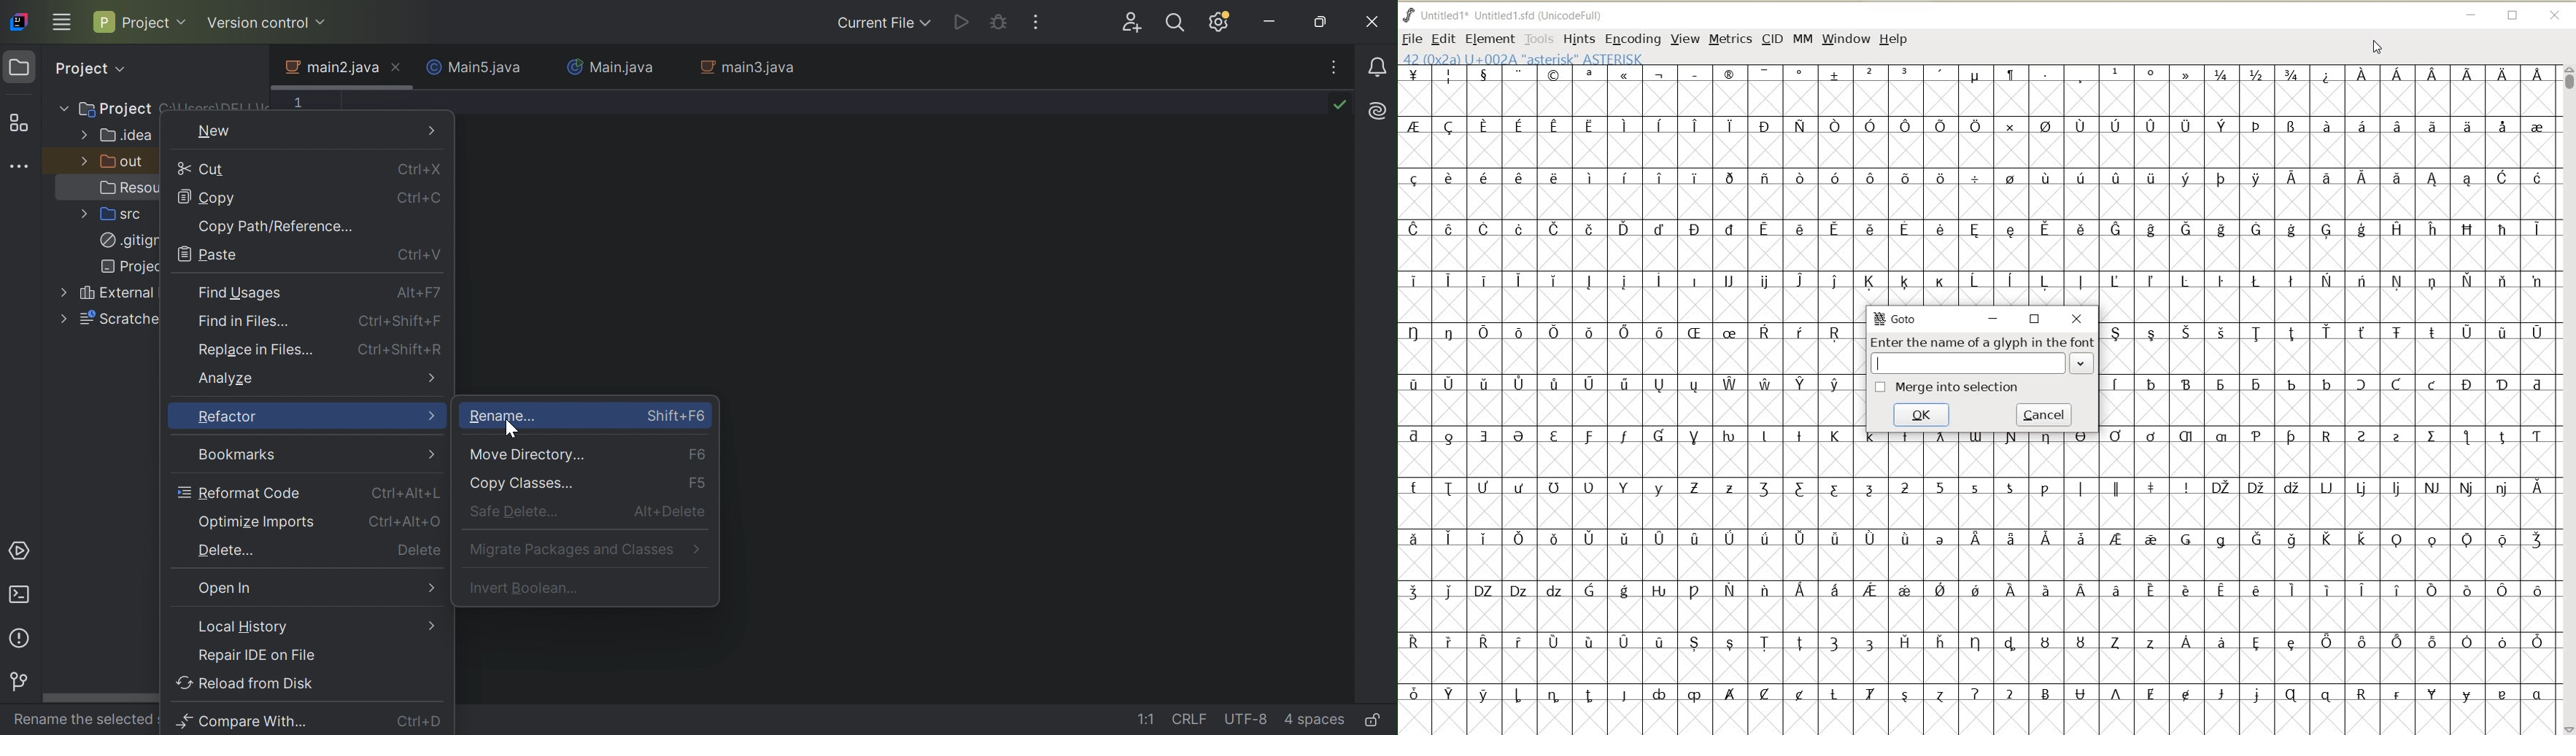 This screenshot has height=756, width=2576. I want to click on cancel, so click(2044, 414).